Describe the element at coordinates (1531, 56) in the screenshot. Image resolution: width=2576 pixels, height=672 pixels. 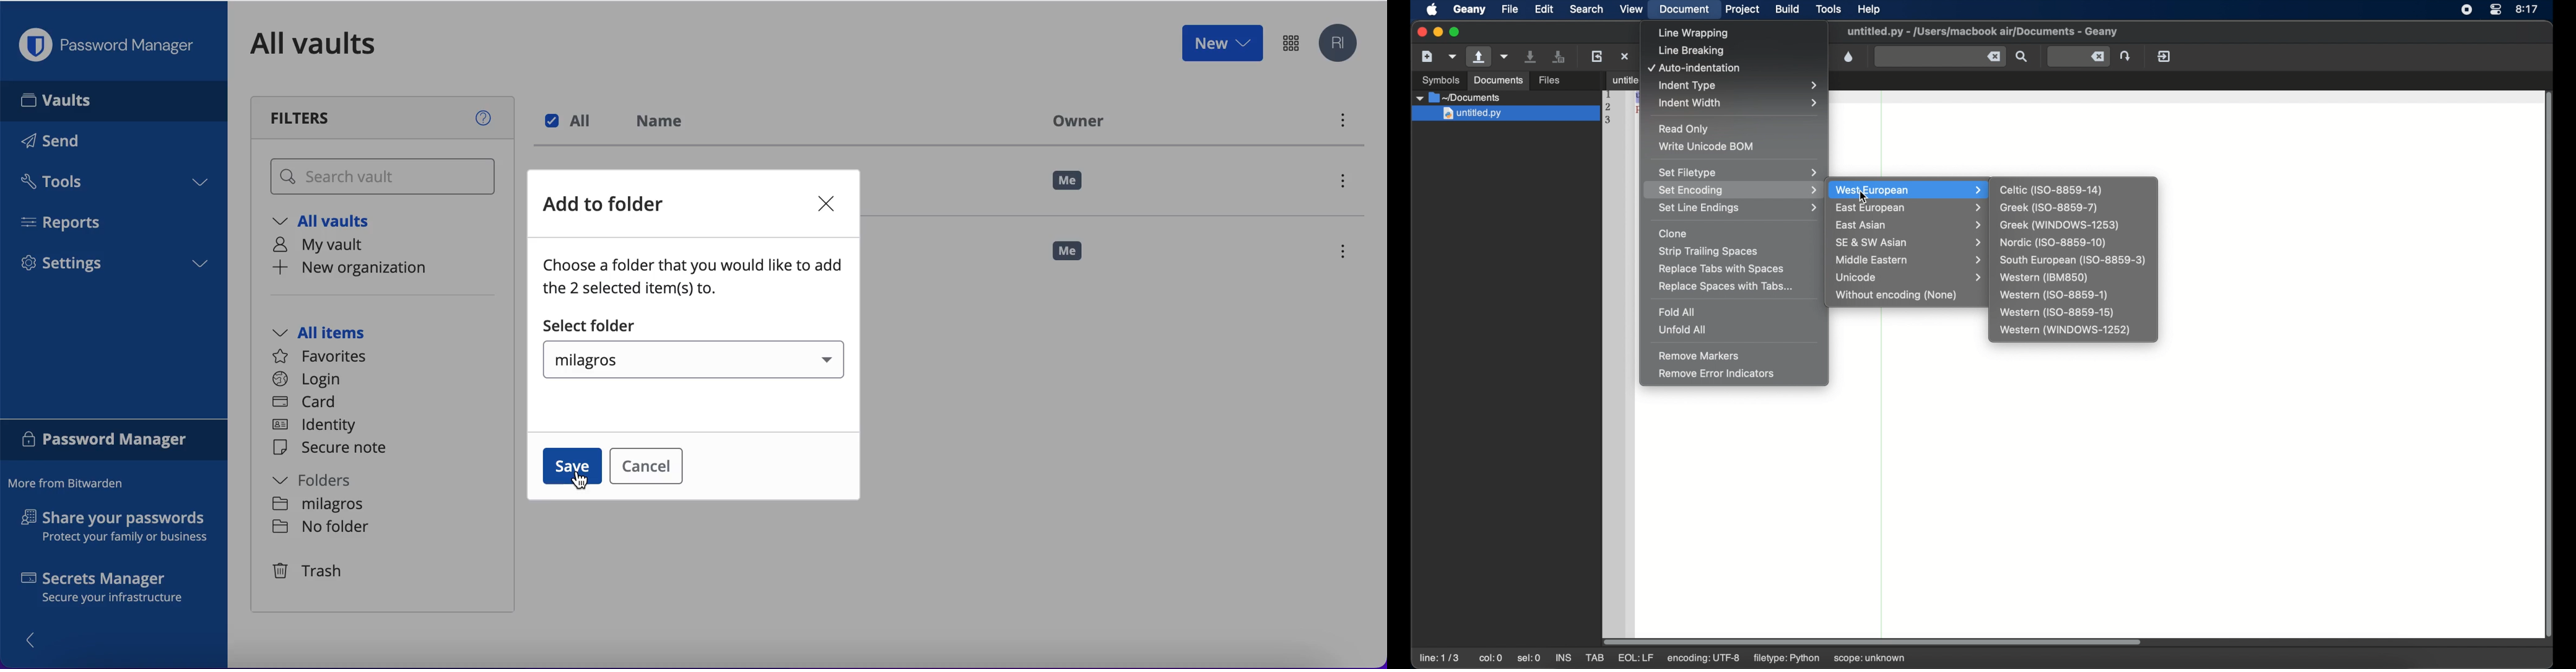
I see `save the current file` at that location.